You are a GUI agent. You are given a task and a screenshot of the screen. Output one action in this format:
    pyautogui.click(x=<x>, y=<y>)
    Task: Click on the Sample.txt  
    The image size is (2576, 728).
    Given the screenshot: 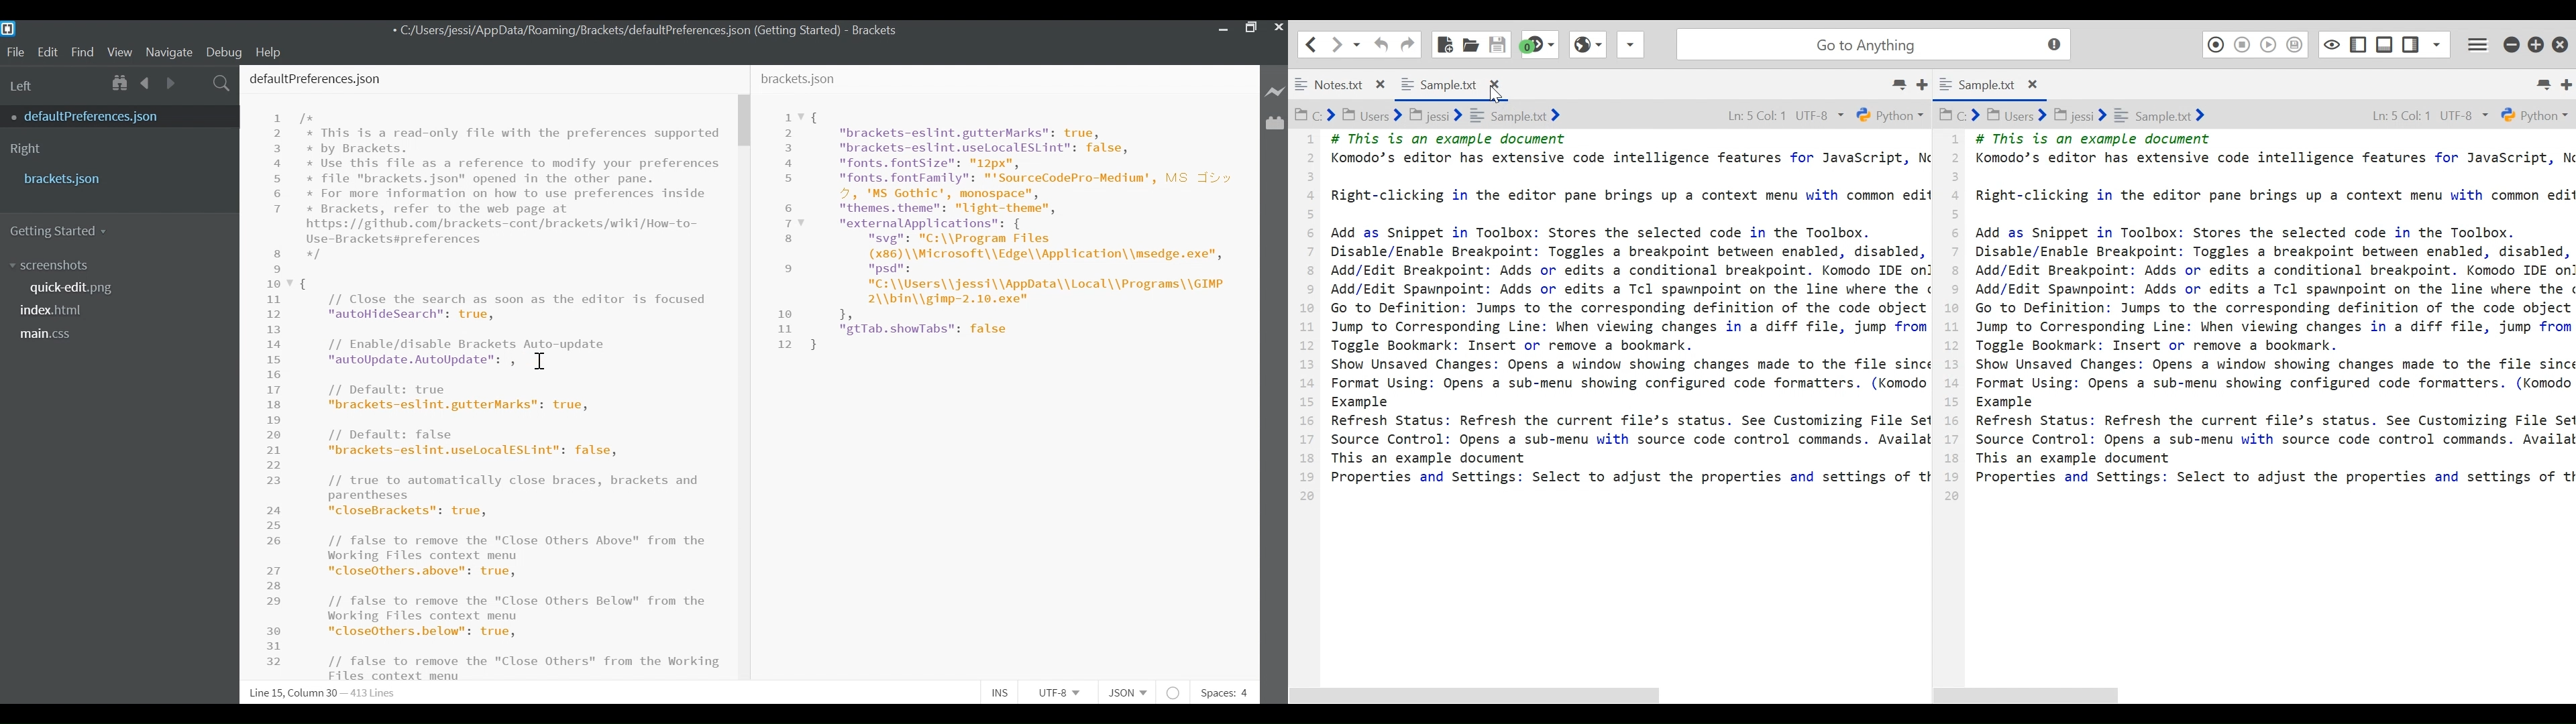 What is the action you would take?
    pyautogui.click(x=1994, y=85)
    